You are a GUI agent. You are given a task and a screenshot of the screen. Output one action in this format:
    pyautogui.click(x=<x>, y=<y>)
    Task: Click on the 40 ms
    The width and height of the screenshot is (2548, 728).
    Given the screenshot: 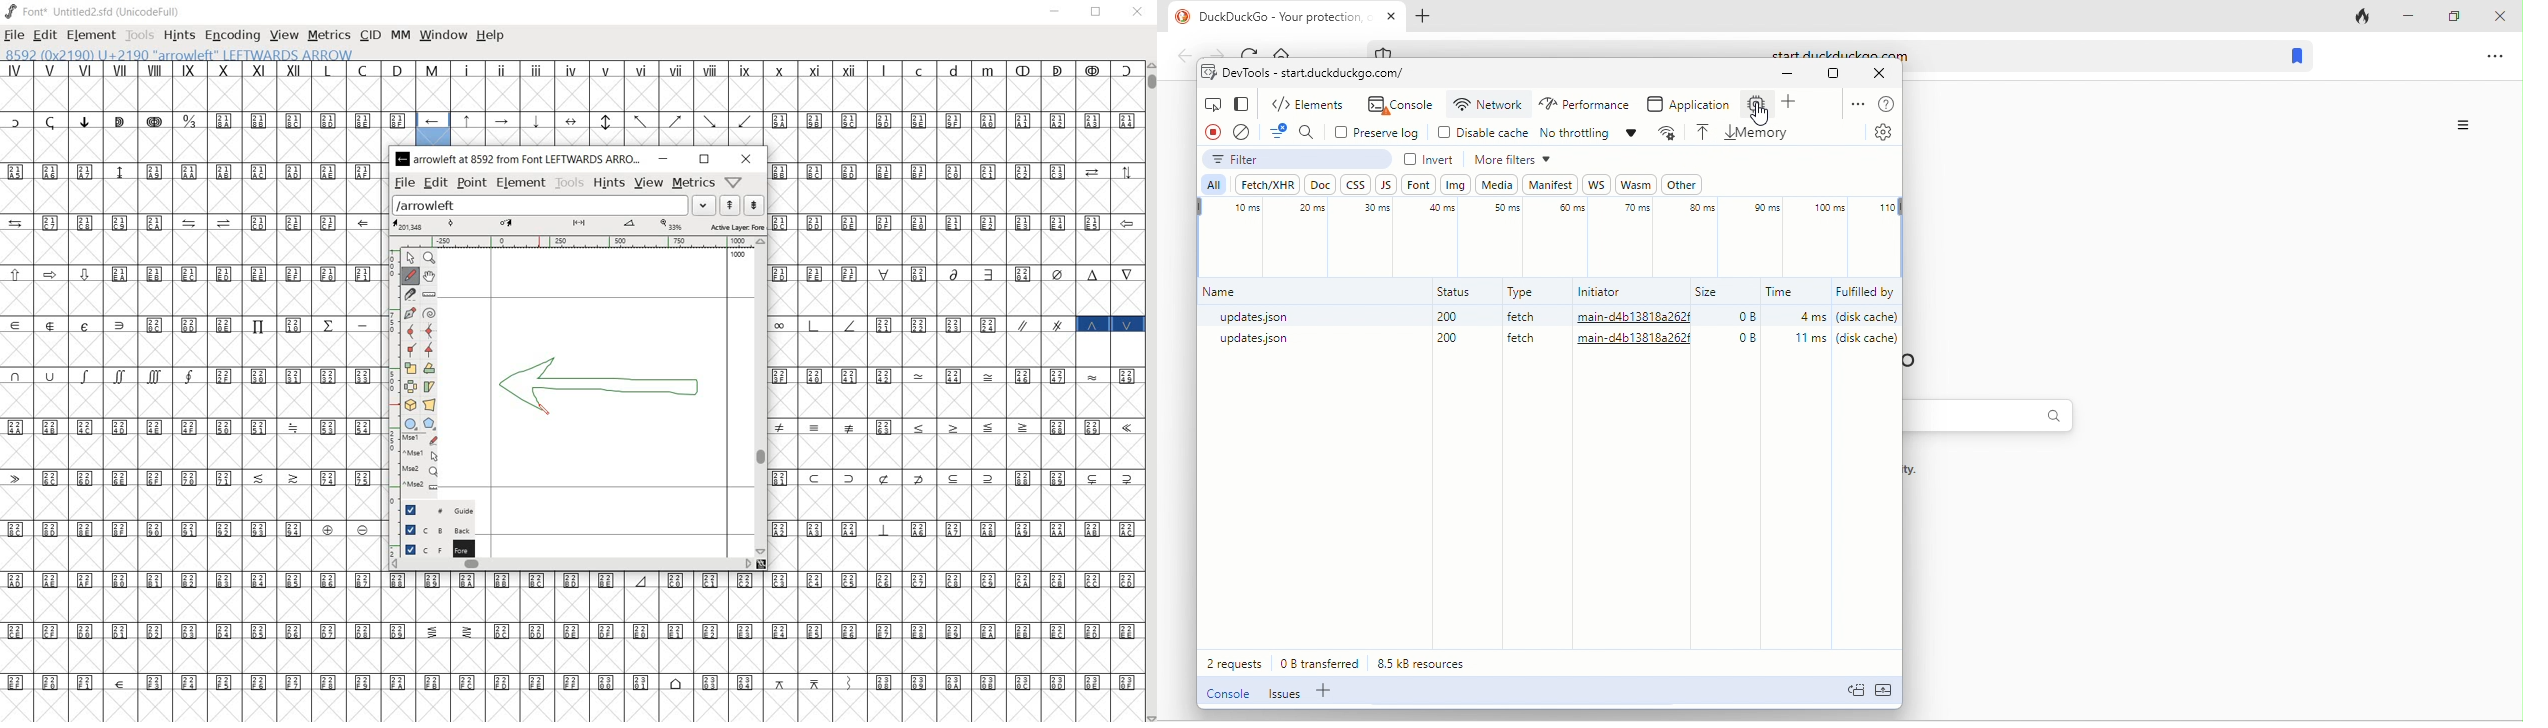 What is the action you would take?
    pyautogui.click(x=1438, y=221)
    